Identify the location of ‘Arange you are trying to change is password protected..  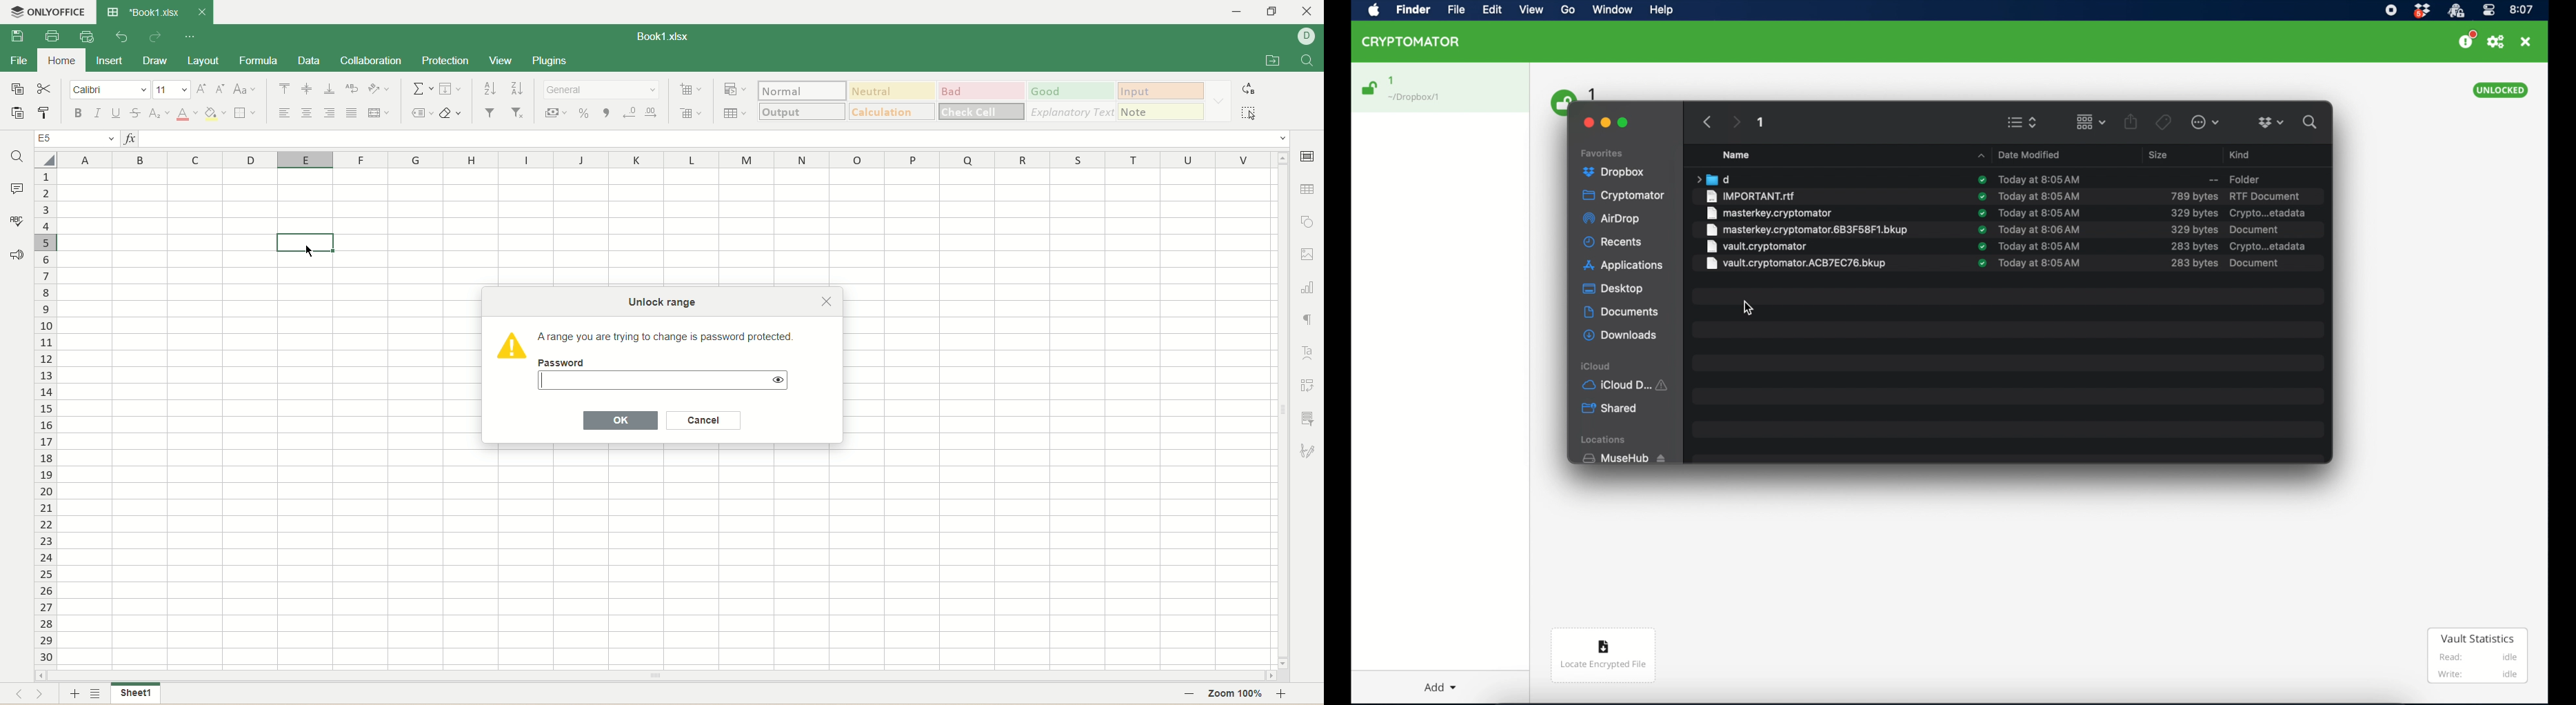
(668, 337).